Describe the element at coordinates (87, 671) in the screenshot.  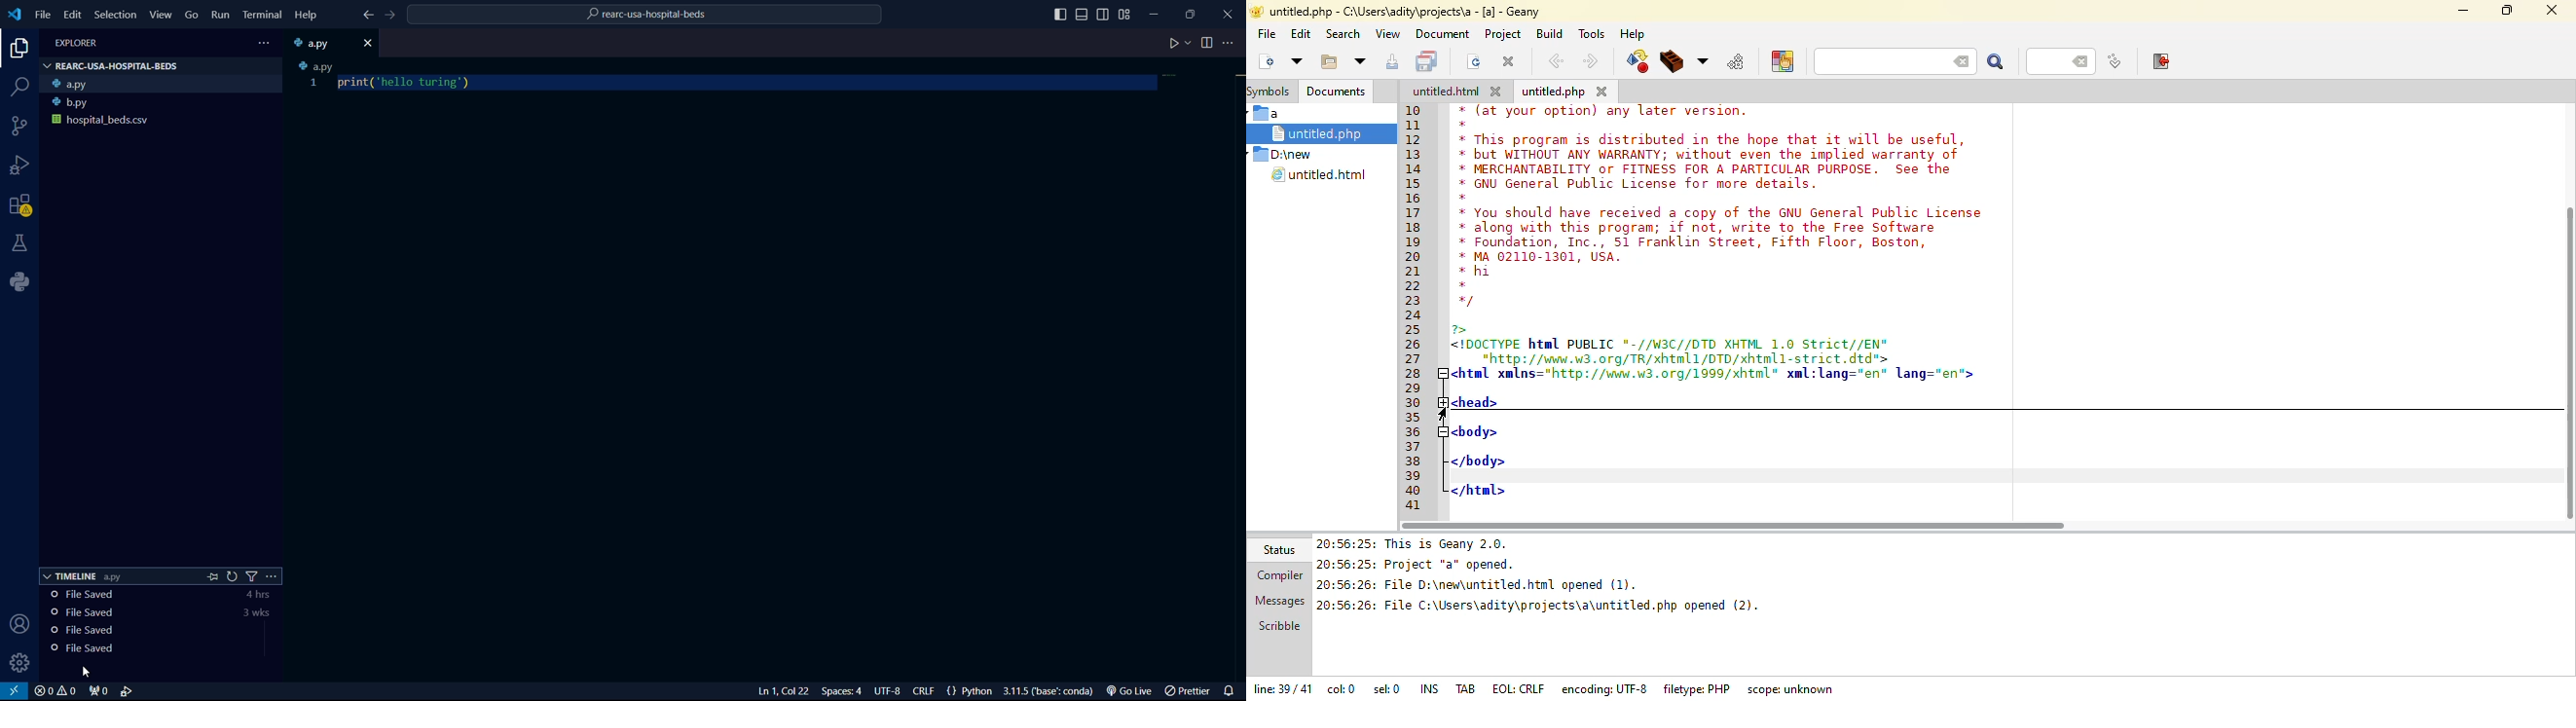
I see `cursor` at that location.